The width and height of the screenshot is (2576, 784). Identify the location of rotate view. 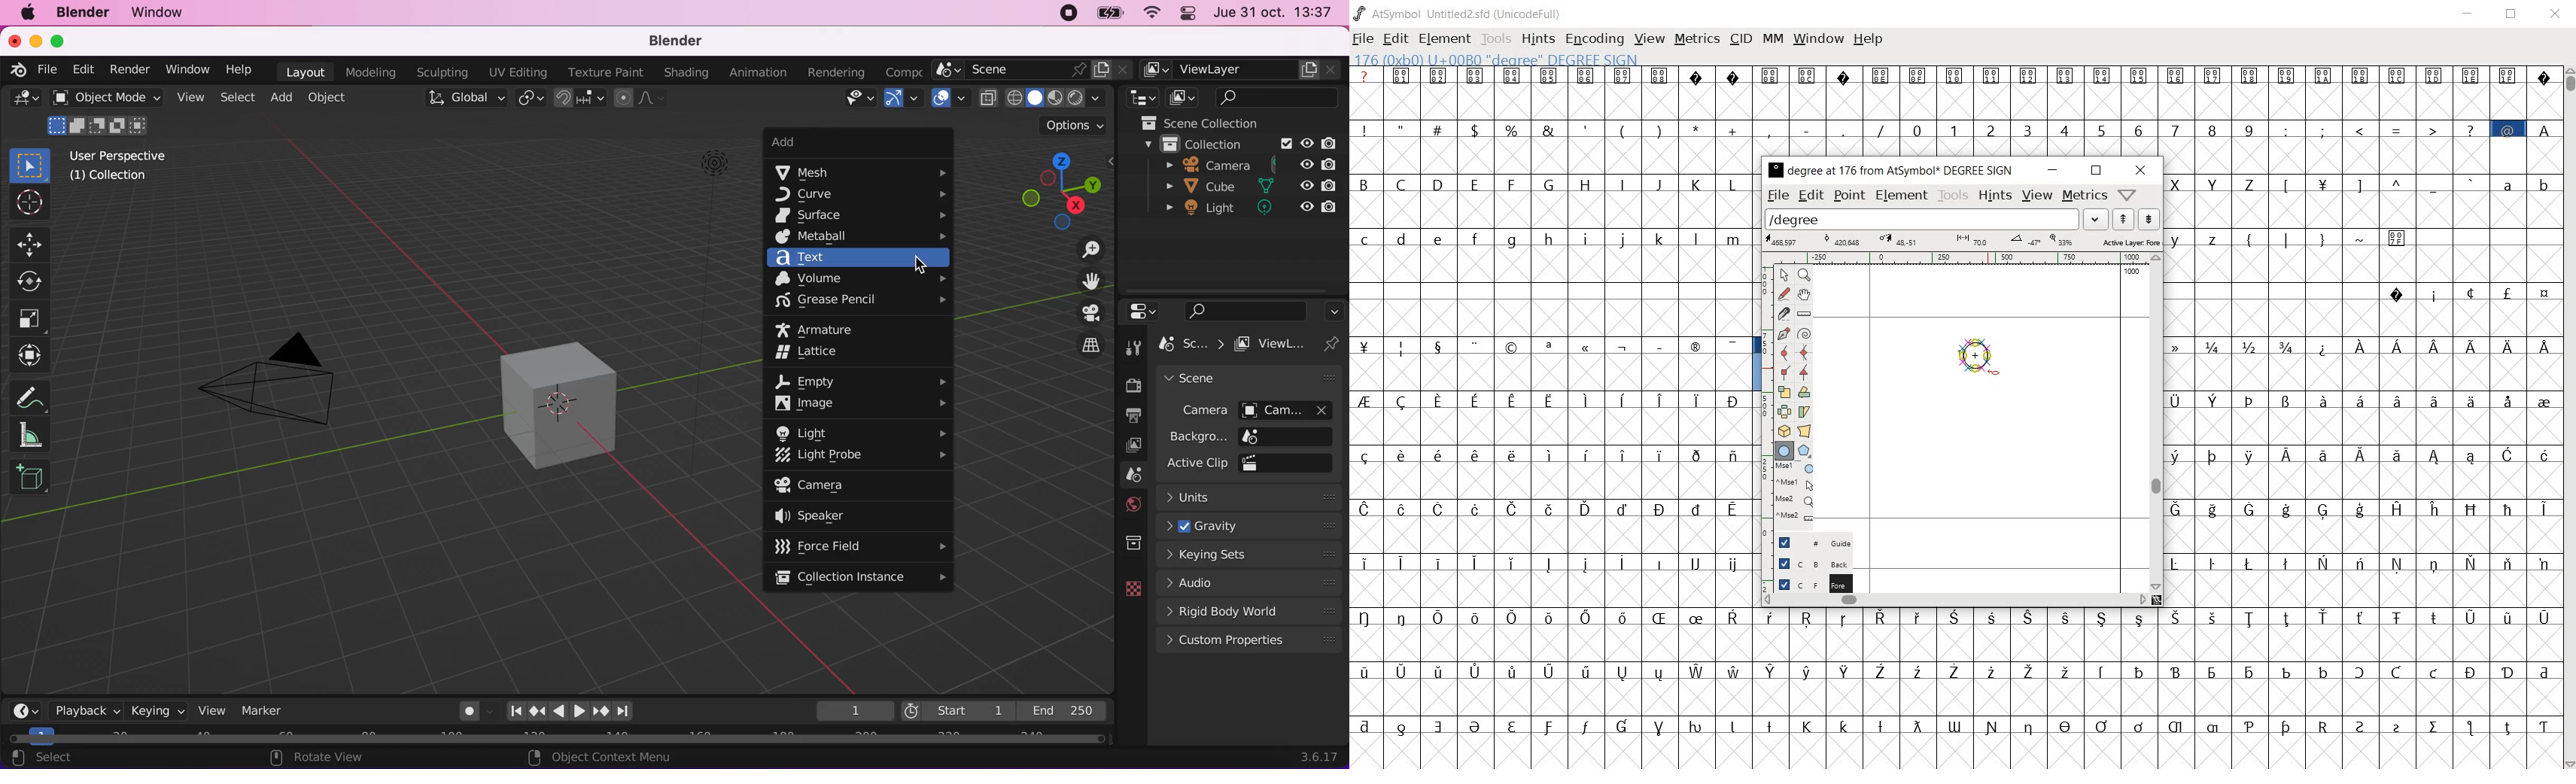
(318, 758).